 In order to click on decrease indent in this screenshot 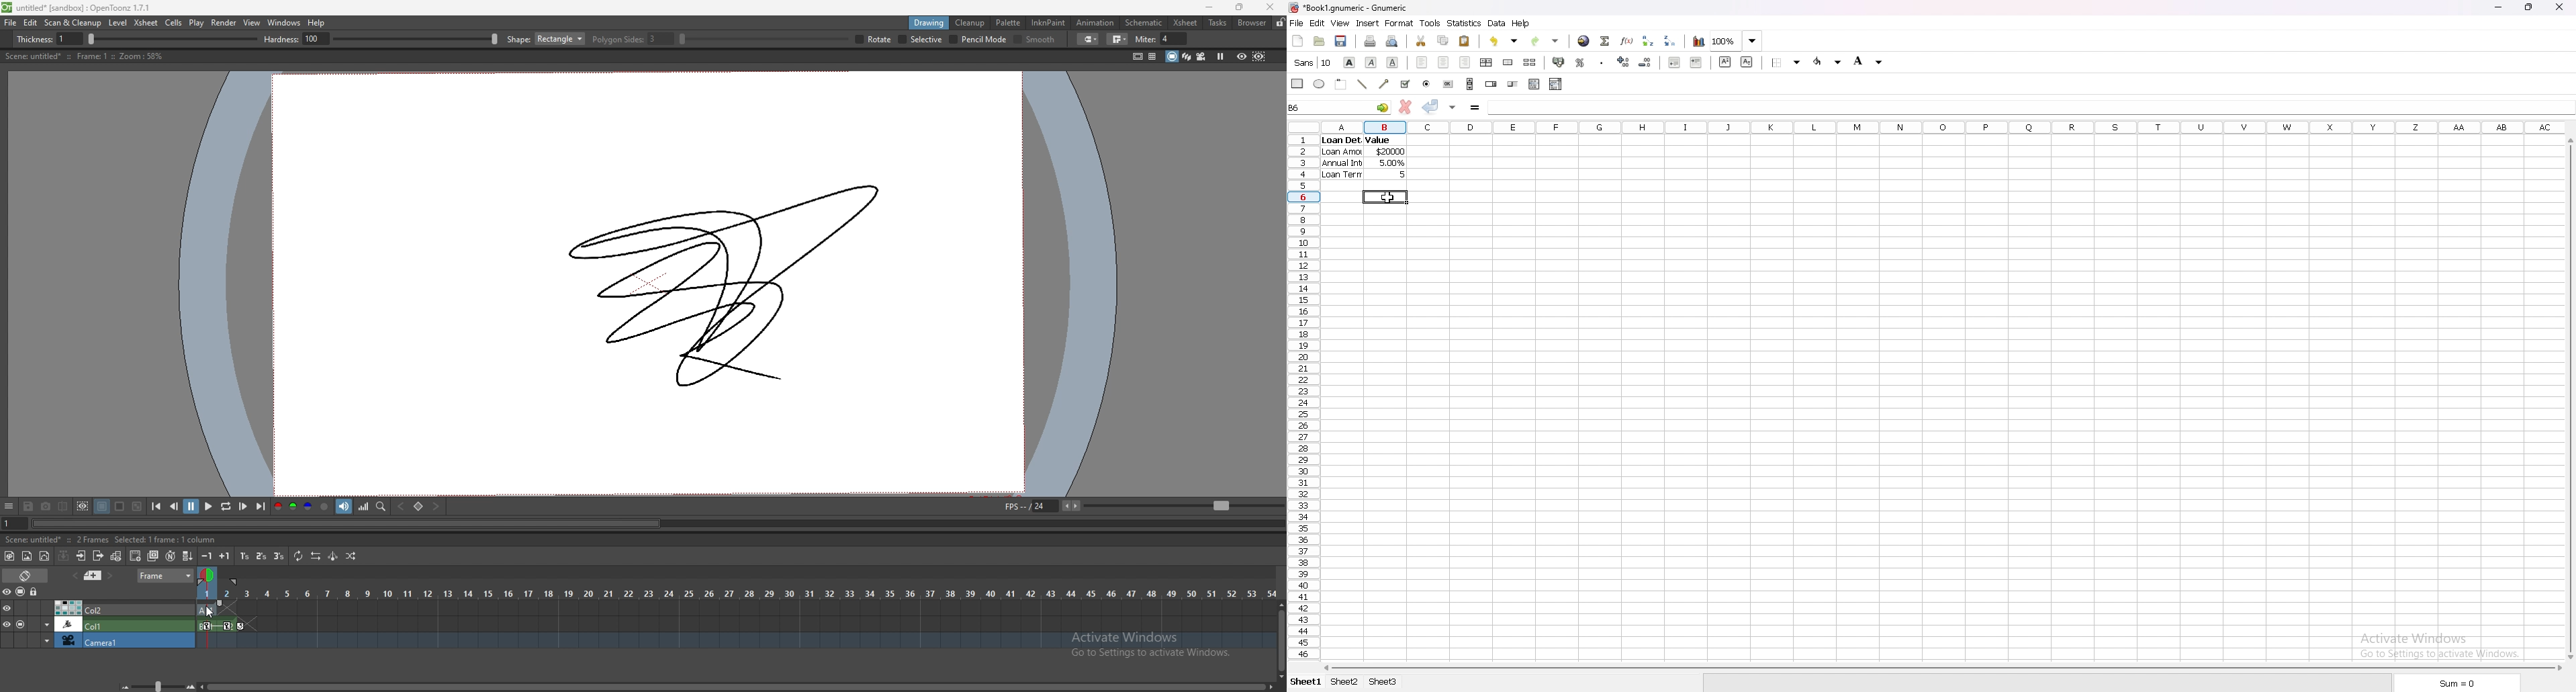, I will do `click(1675, 62)`.